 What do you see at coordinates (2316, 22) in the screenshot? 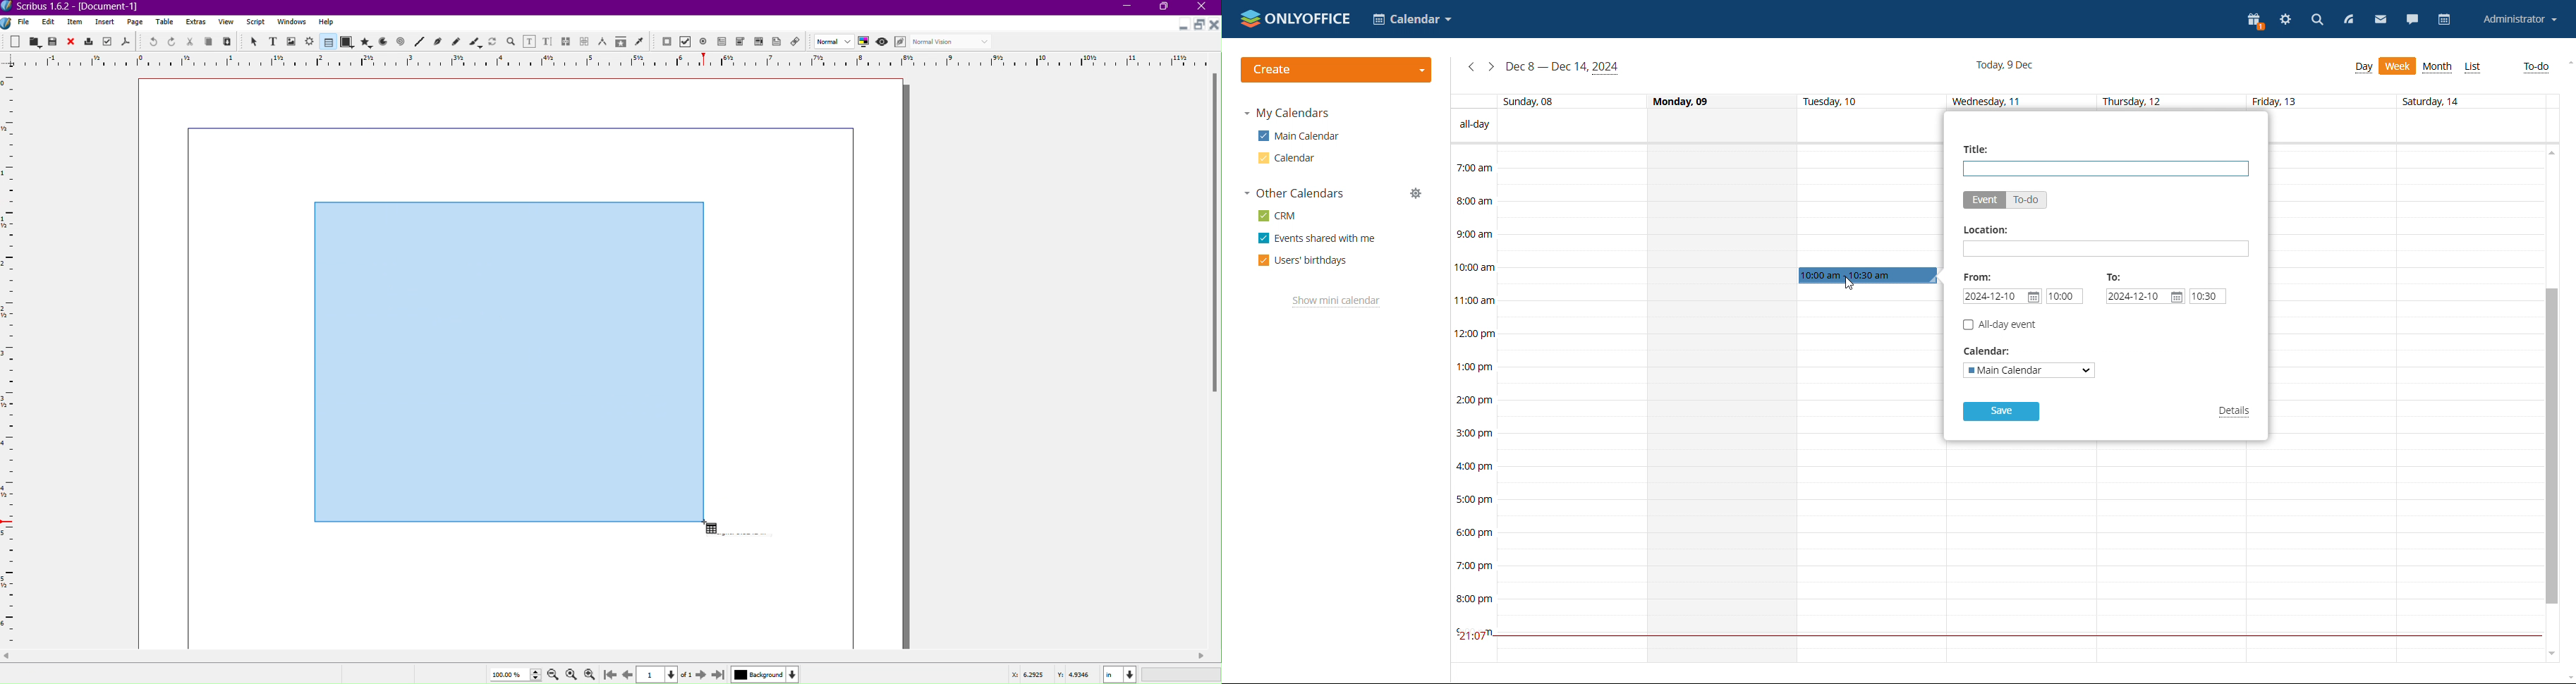
I see `search` at bounding box center [2316, 22].